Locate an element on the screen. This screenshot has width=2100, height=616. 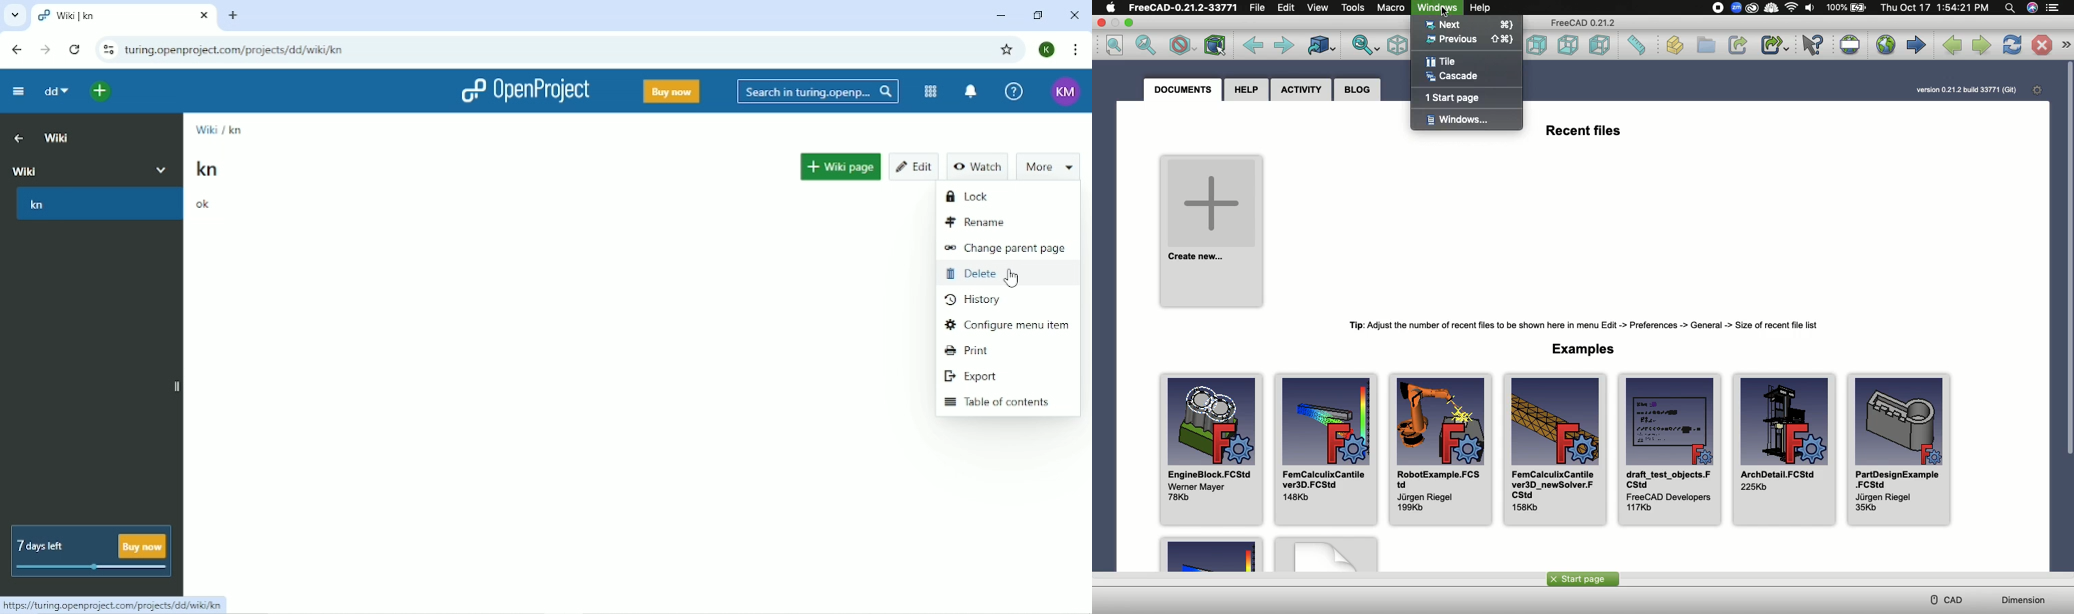
Set URL is located at coordinates (1849, 45).